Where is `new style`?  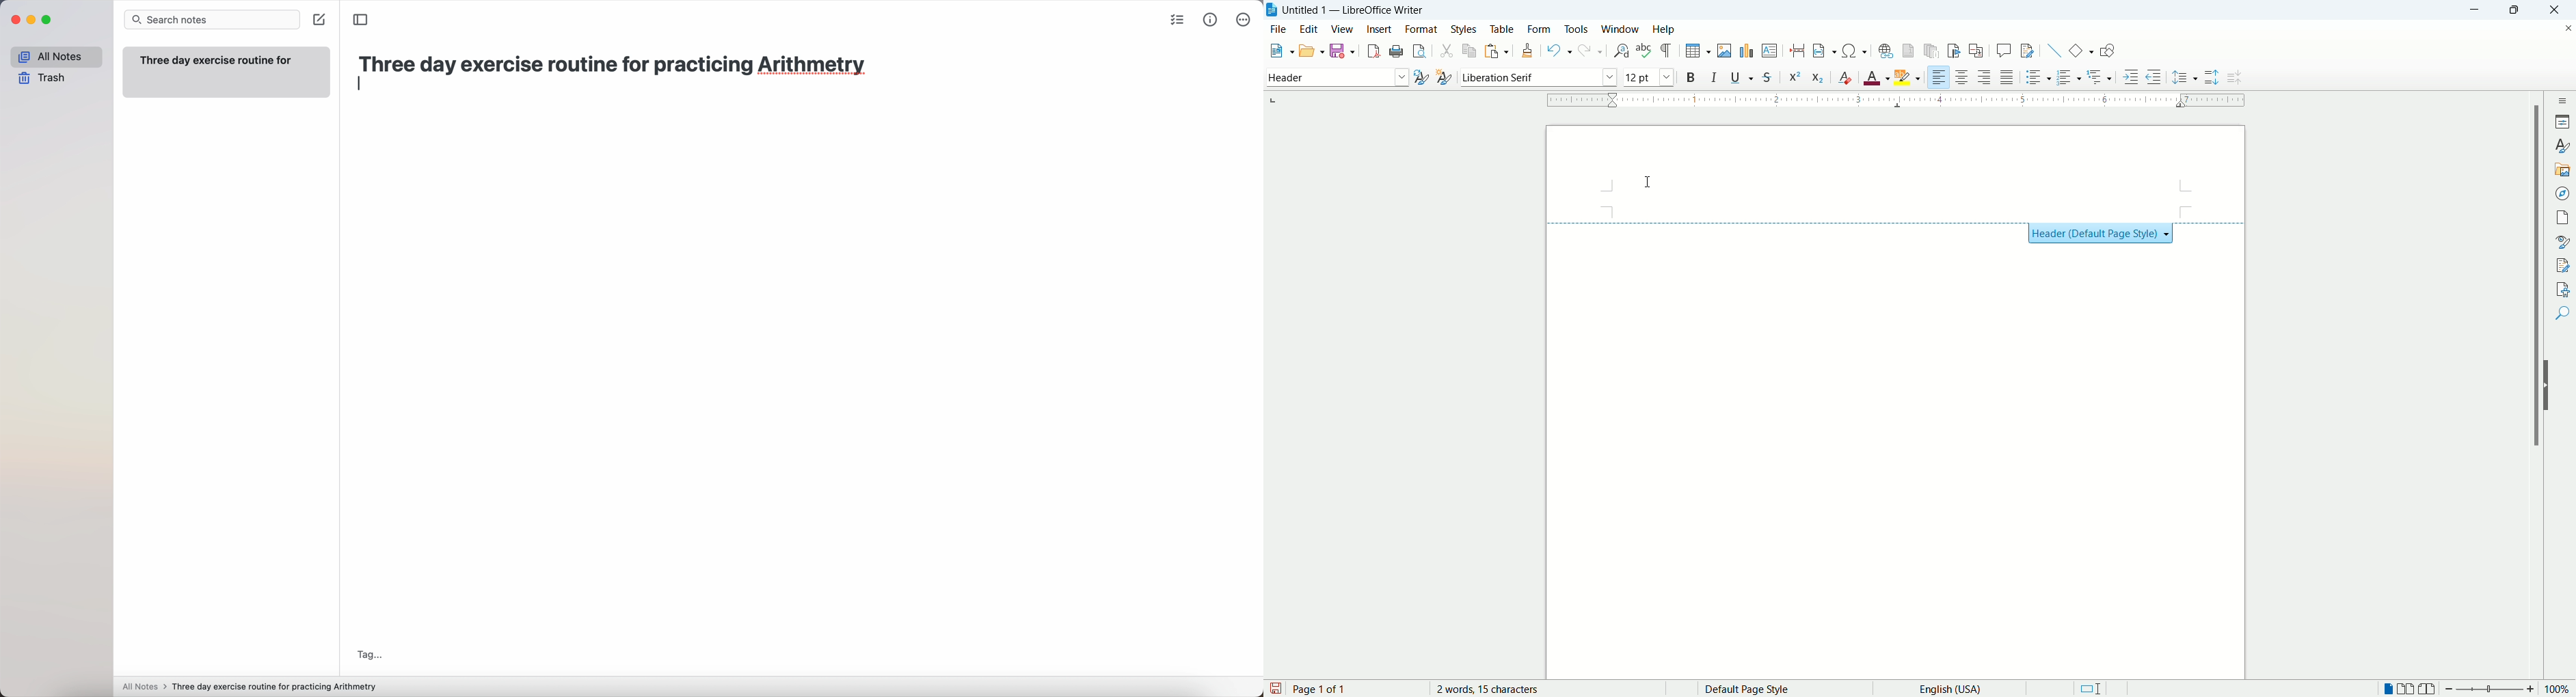 new style is located at coordinates (1445, 79).